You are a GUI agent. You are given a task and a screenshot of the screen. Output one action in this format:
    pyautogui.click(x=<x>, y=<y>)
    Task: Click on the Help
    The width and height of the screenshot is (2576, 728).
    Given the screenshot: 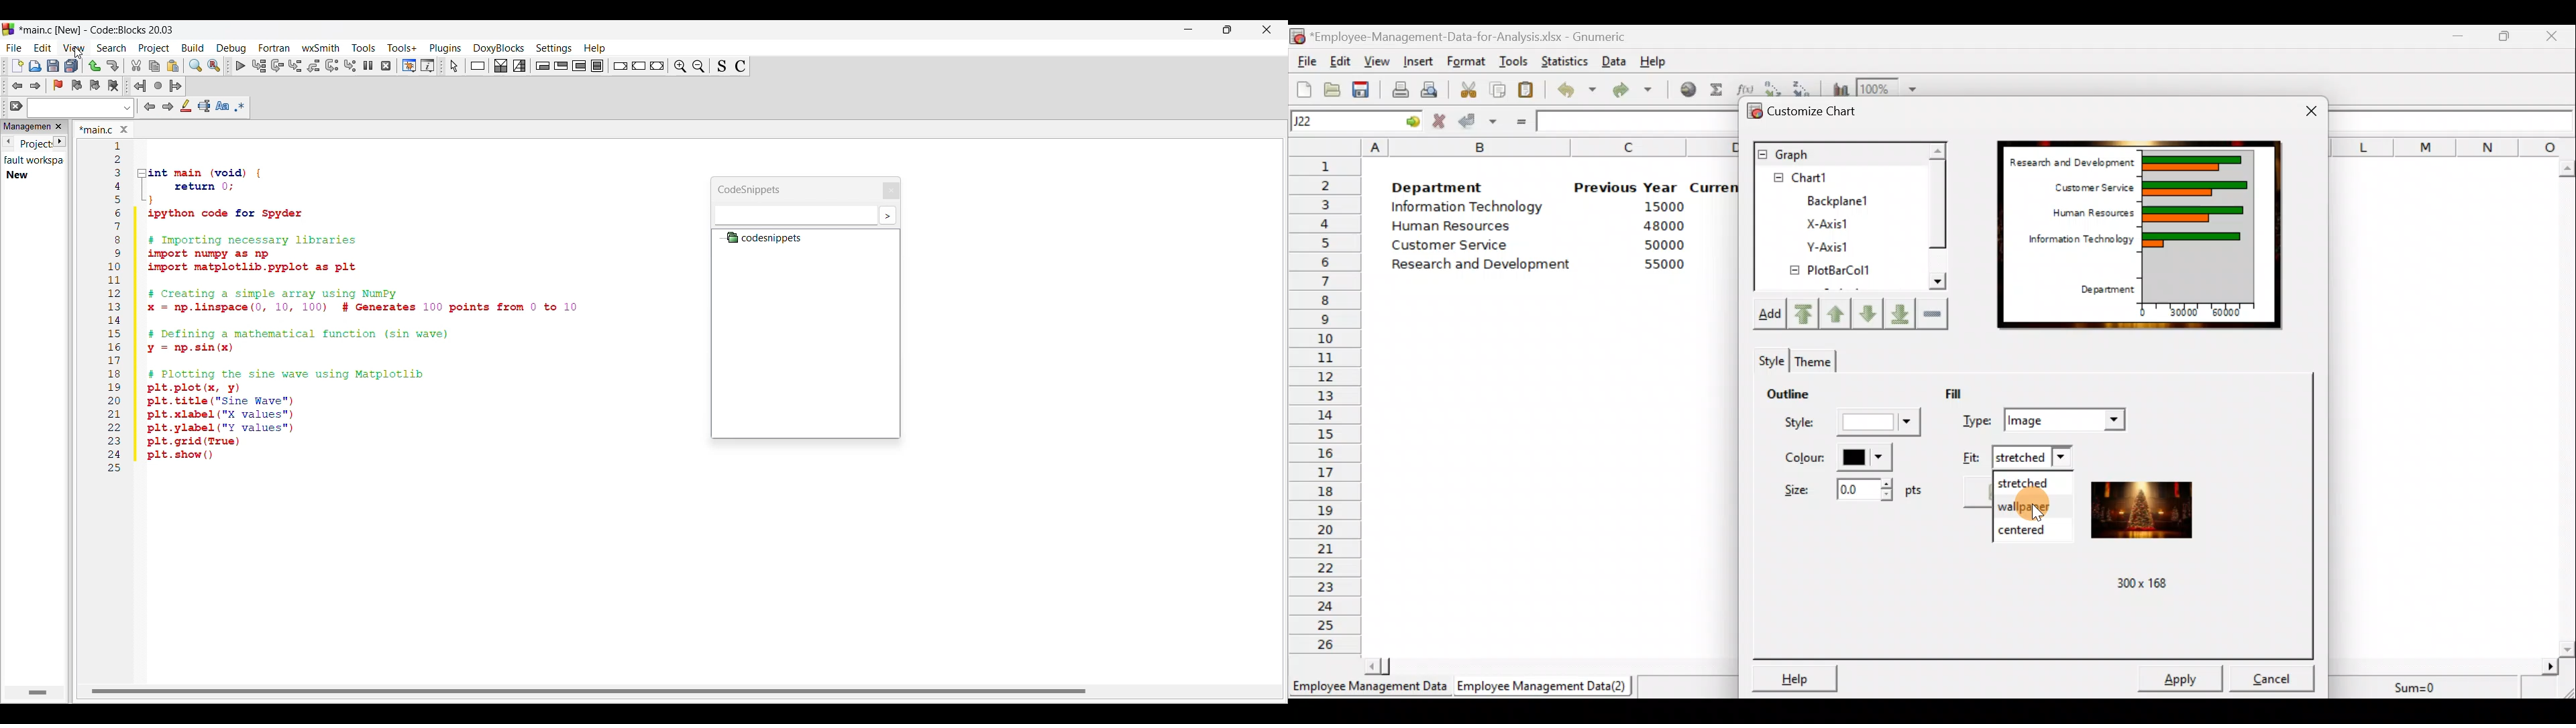 What is the action you would take?
    pyautogui.click(x=1654, y=58)
    